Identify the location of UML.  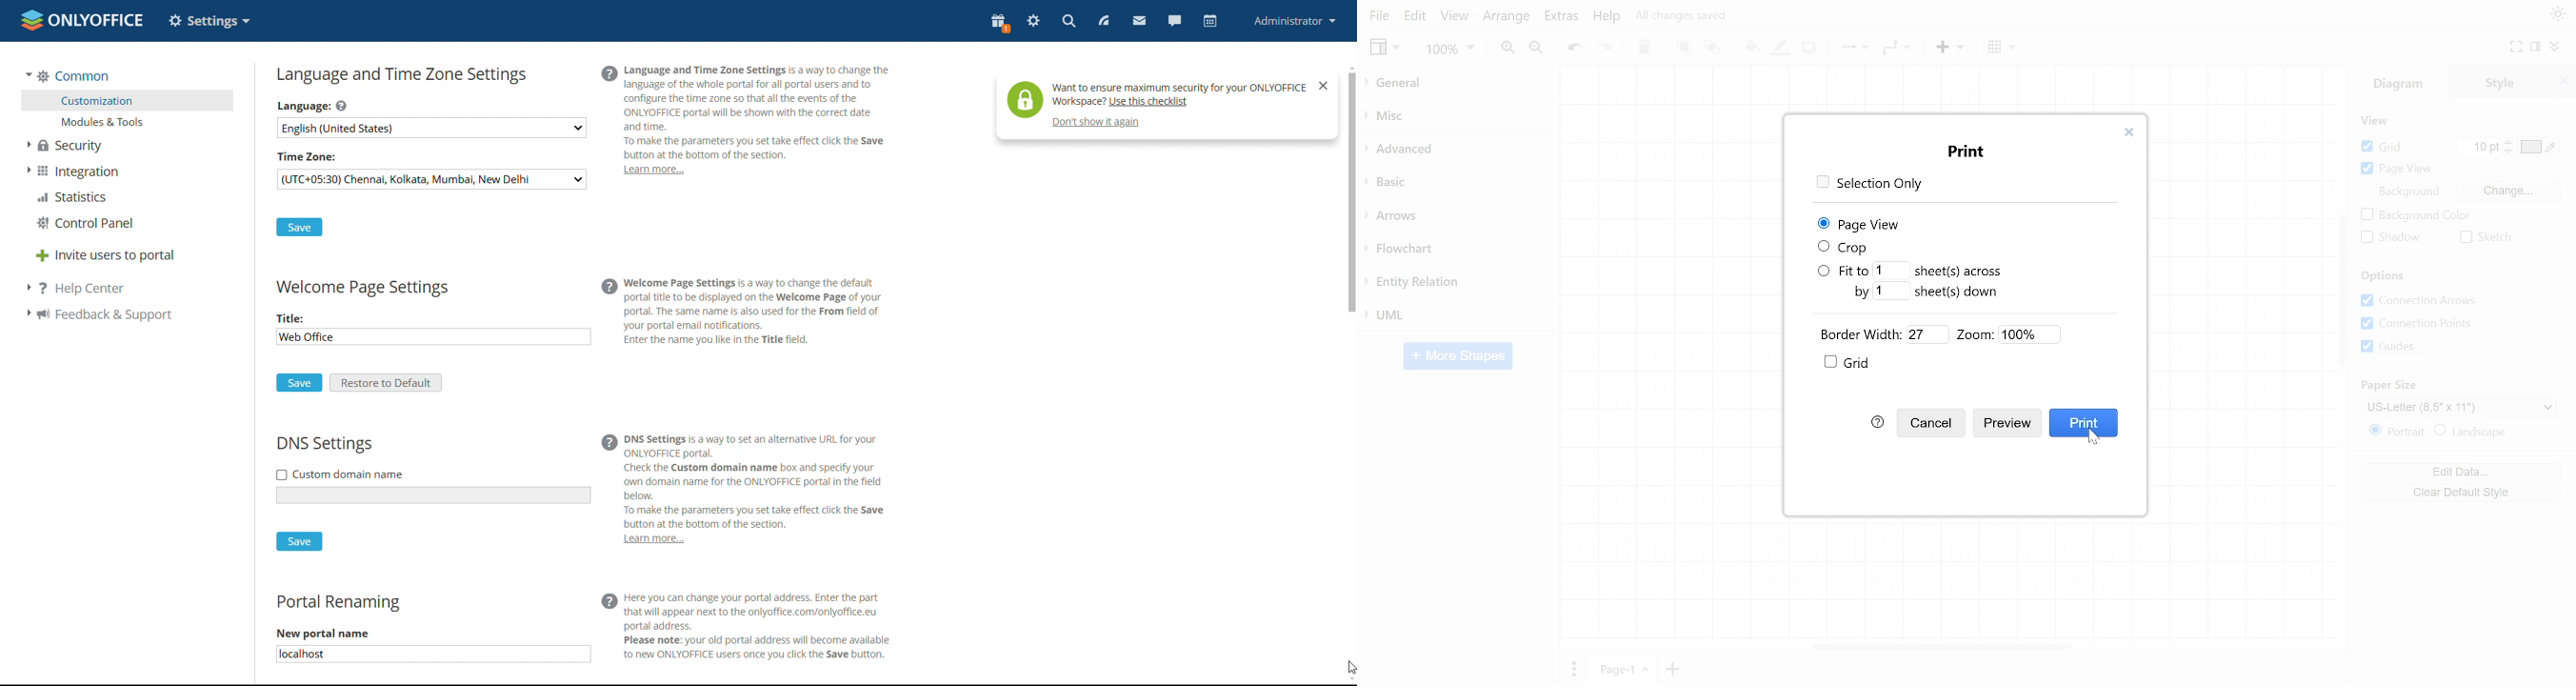
(1458, 315).